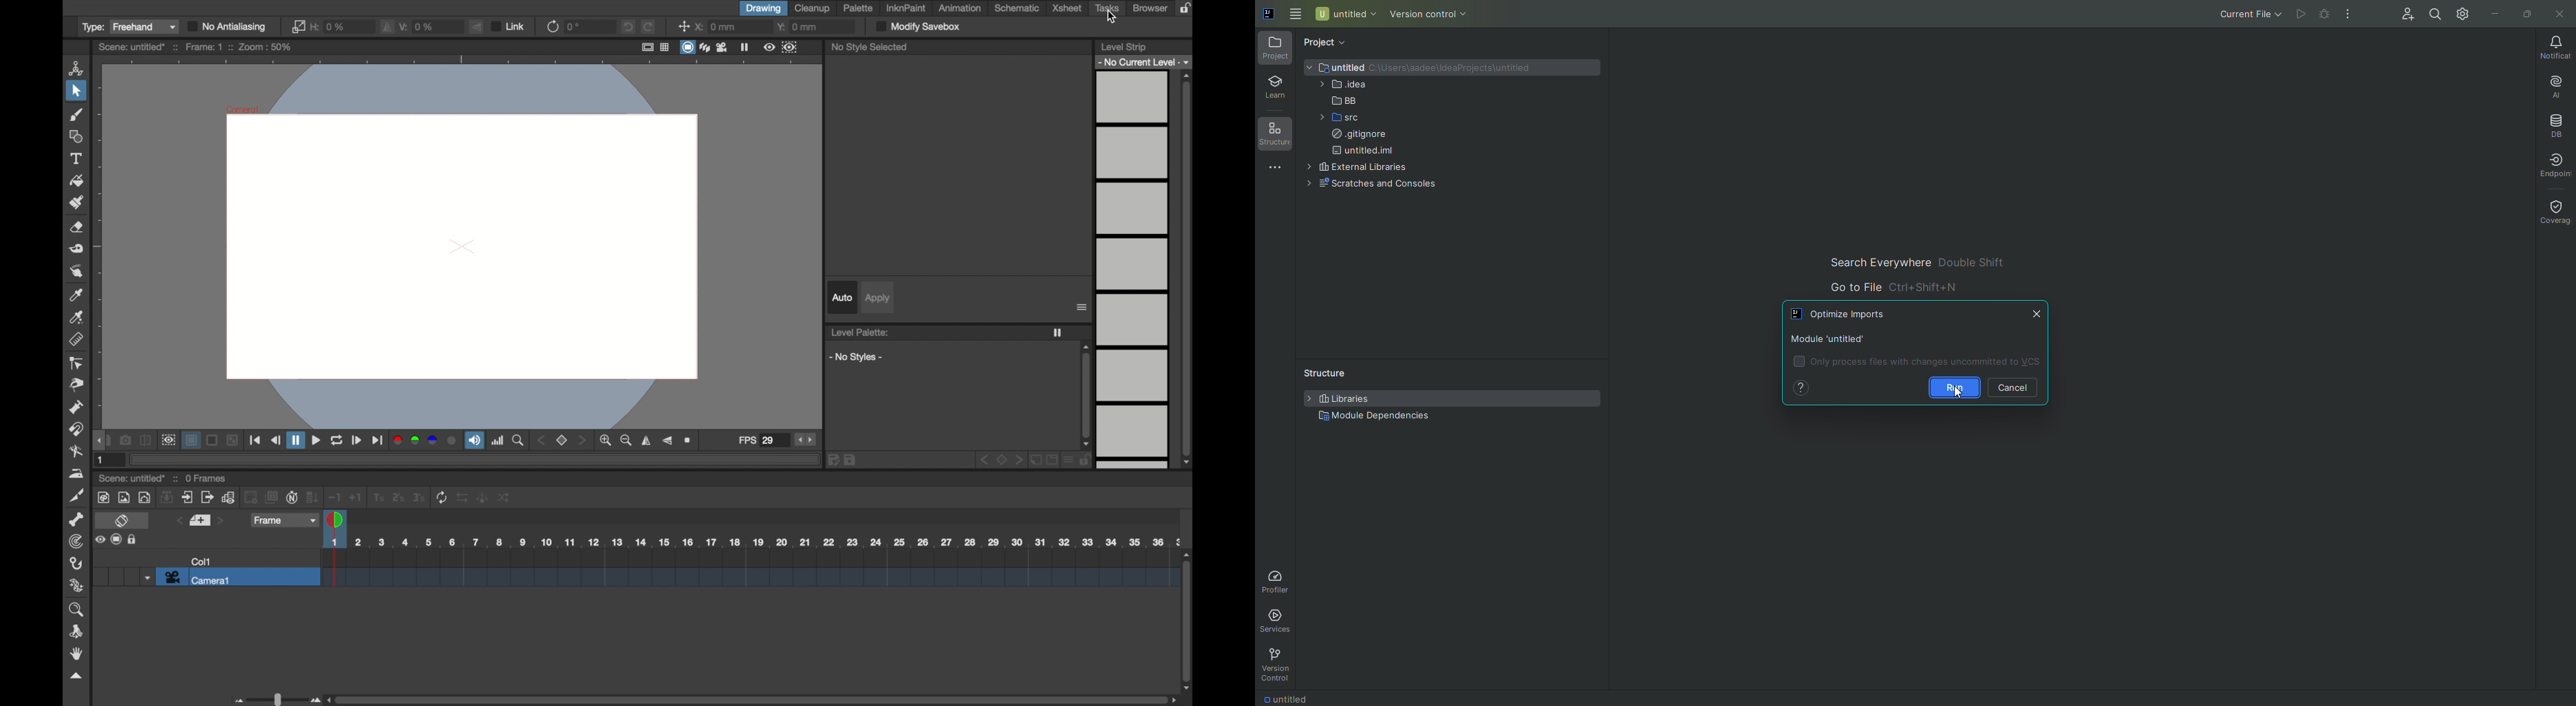 The image size is (2576, 728). Describe the element at coordinates (2524, 12) in the screenshot. I see `Restore` at that location.